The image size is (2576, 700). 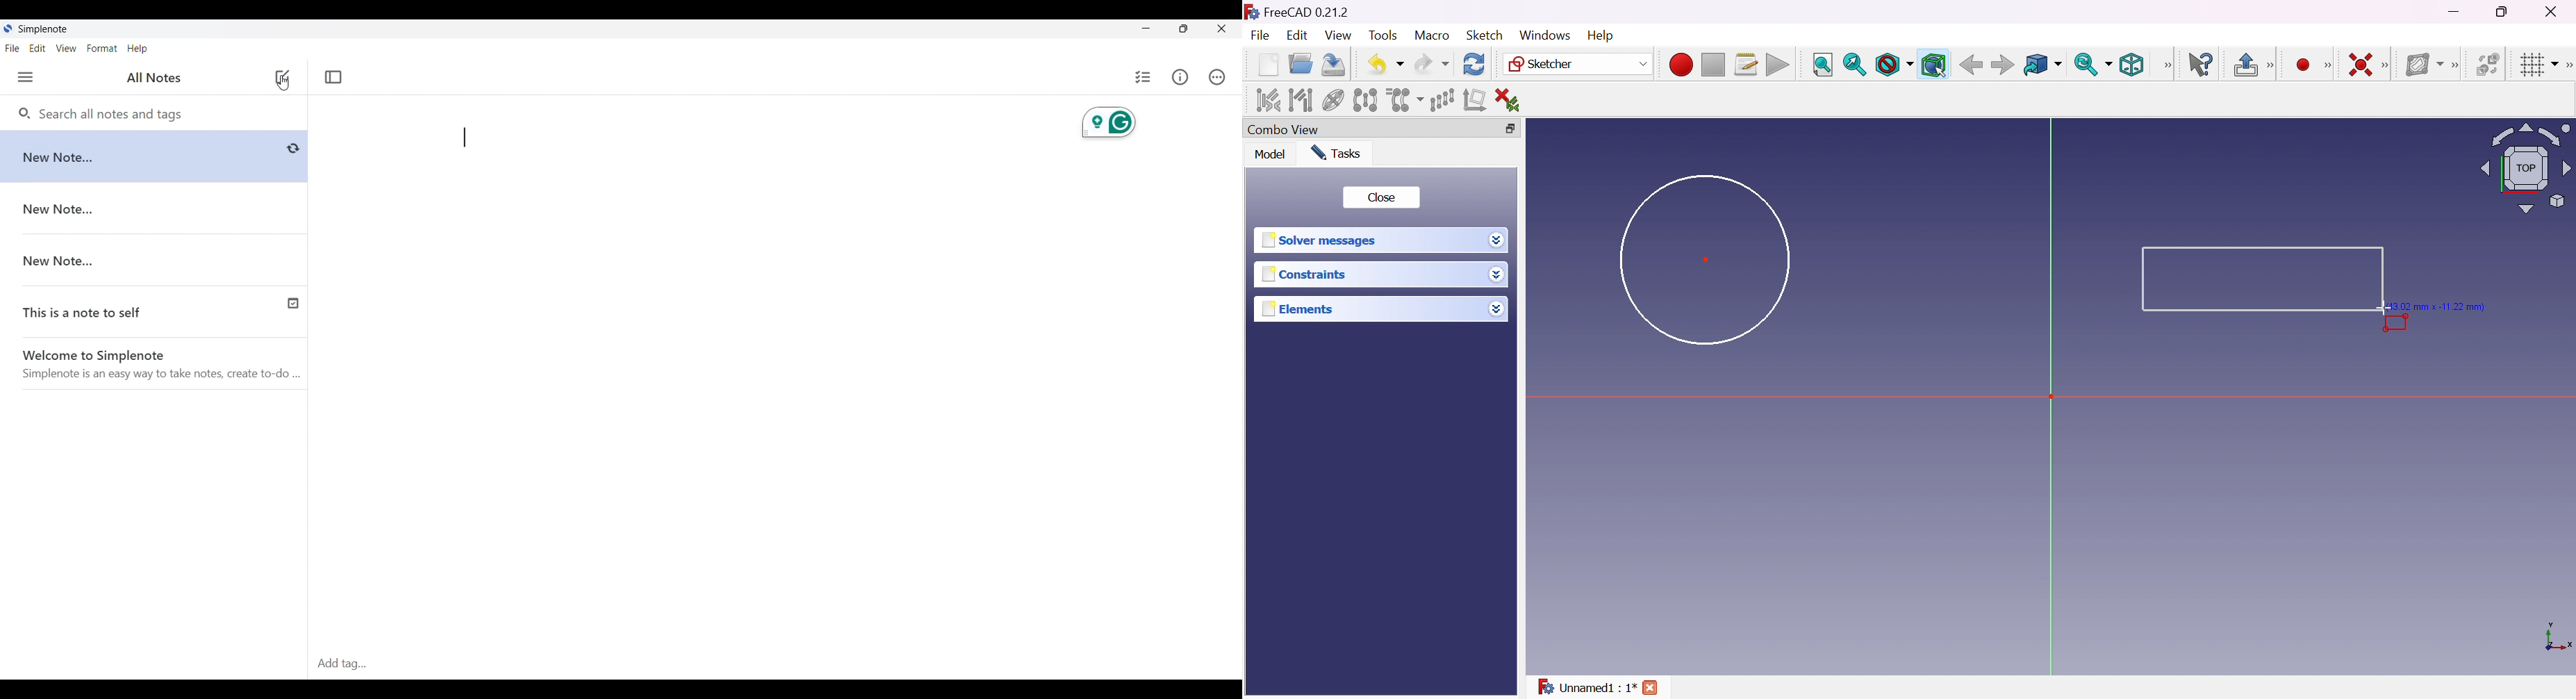 What do you see at coordinates (1475, 101) in the screenshot?
I see `Remove axes alignment` at bounding box center [1475, 101].